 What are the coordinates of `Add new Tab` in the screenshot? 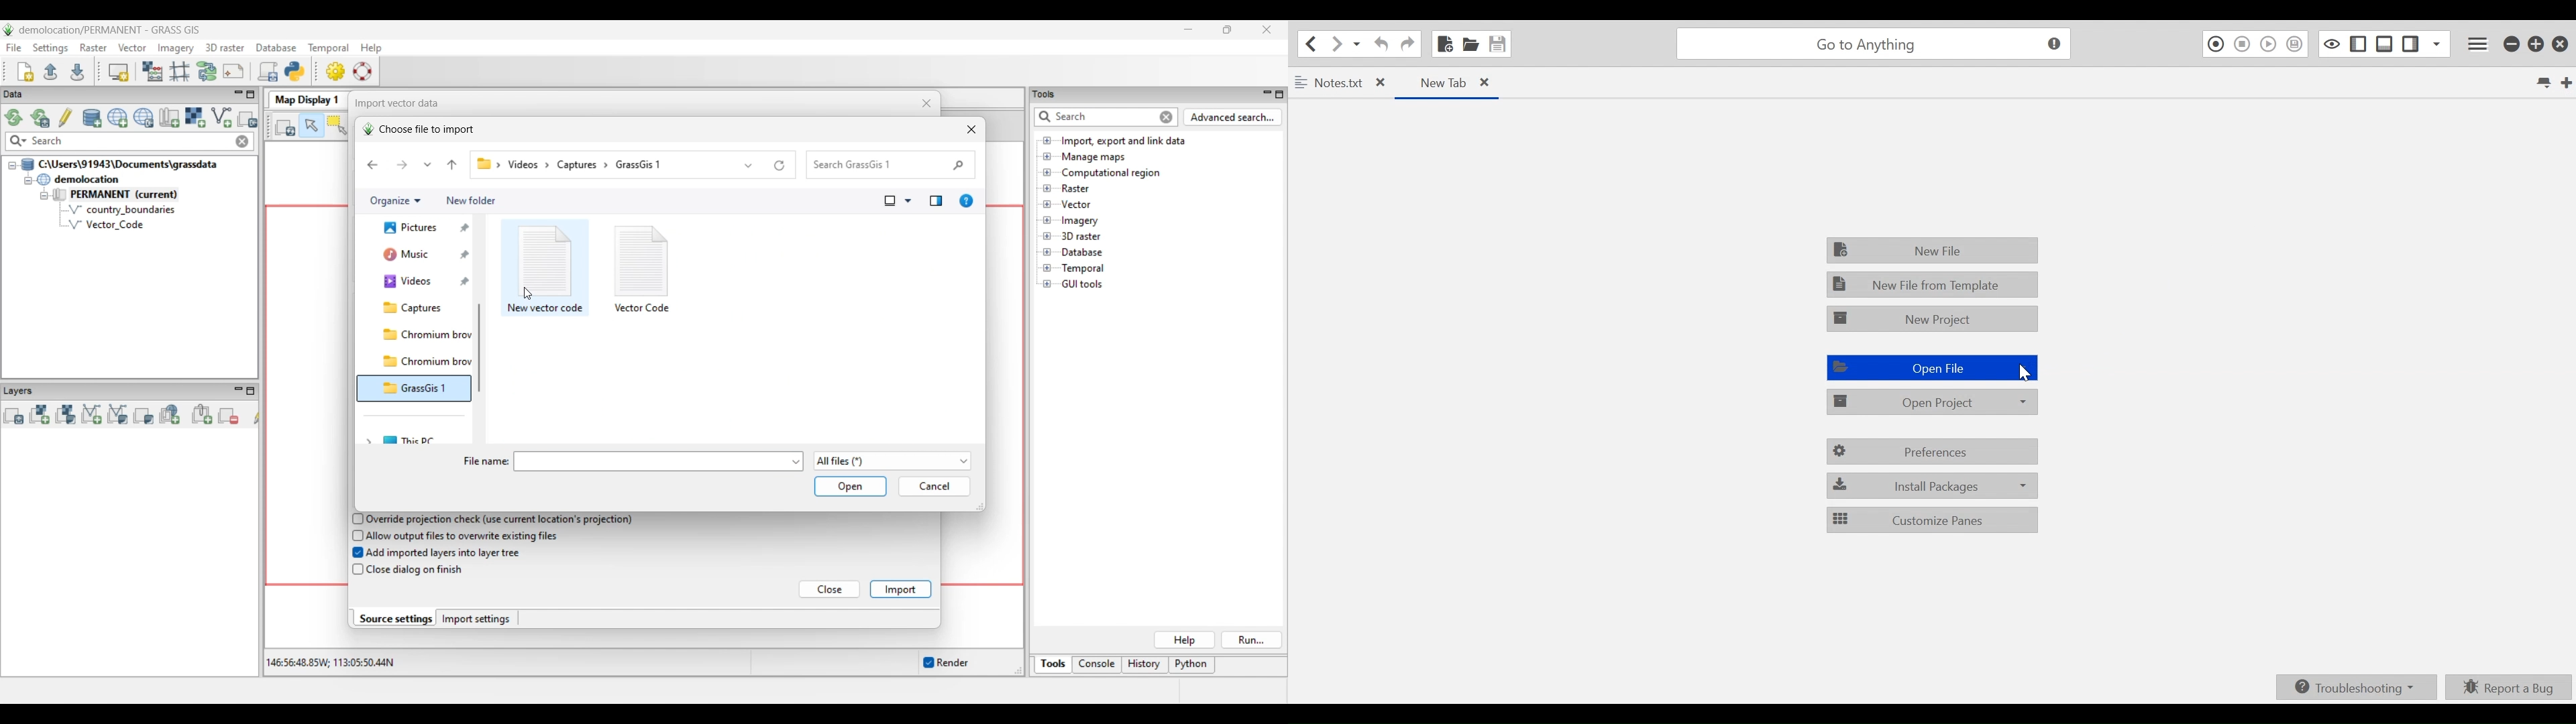 It's located at (2568, 82).